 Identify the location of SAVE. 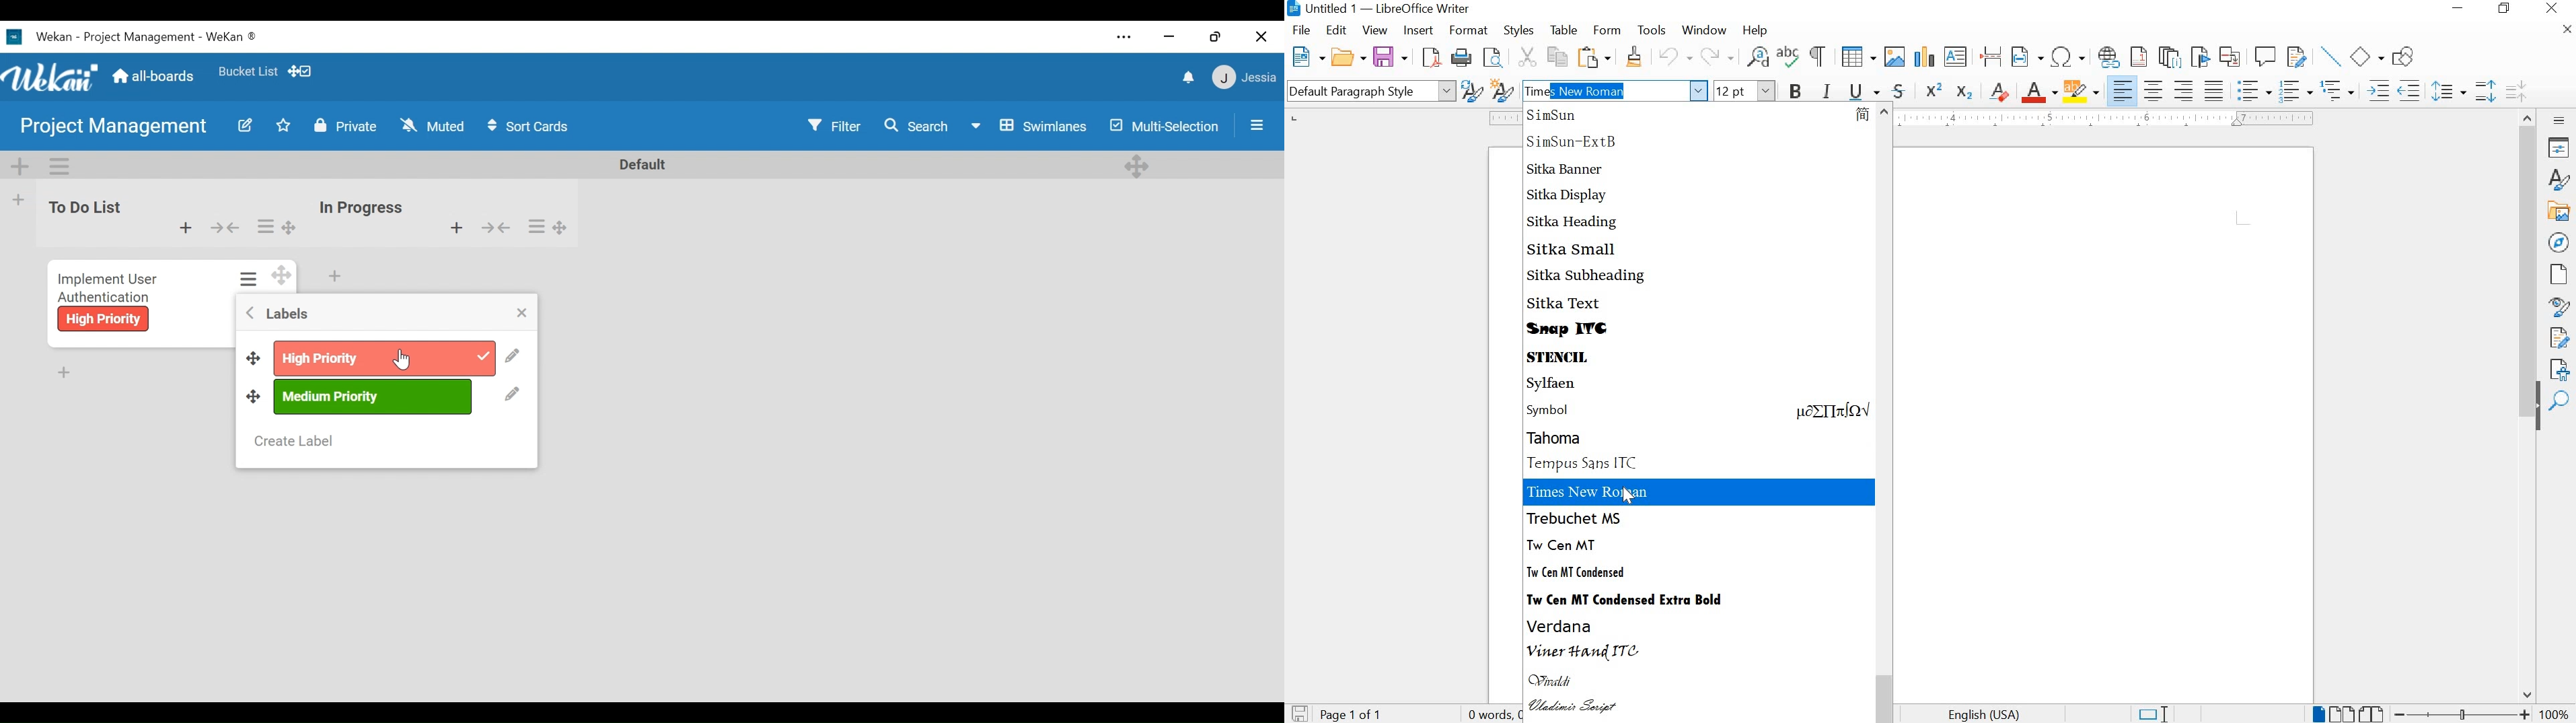
(1389, 57).